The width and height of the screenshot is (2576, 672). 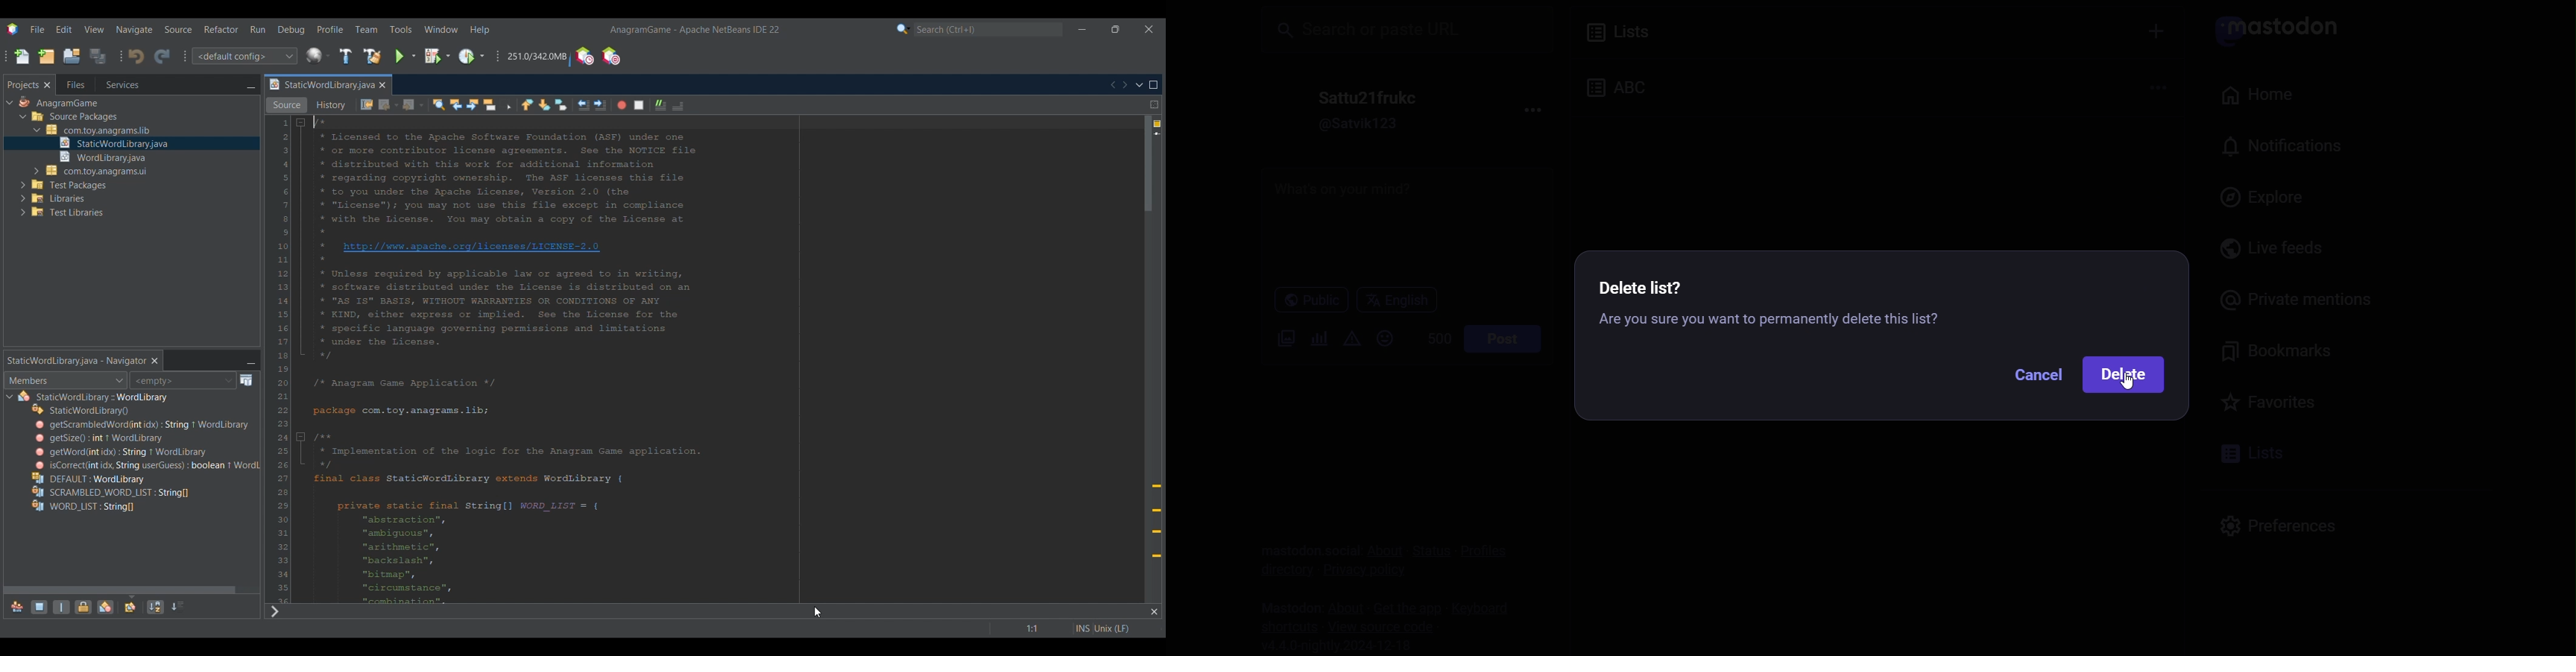 What do you see at coordinates (332, 105) in the screenshot?
I see `History vie` at bounding box center [332, 105].